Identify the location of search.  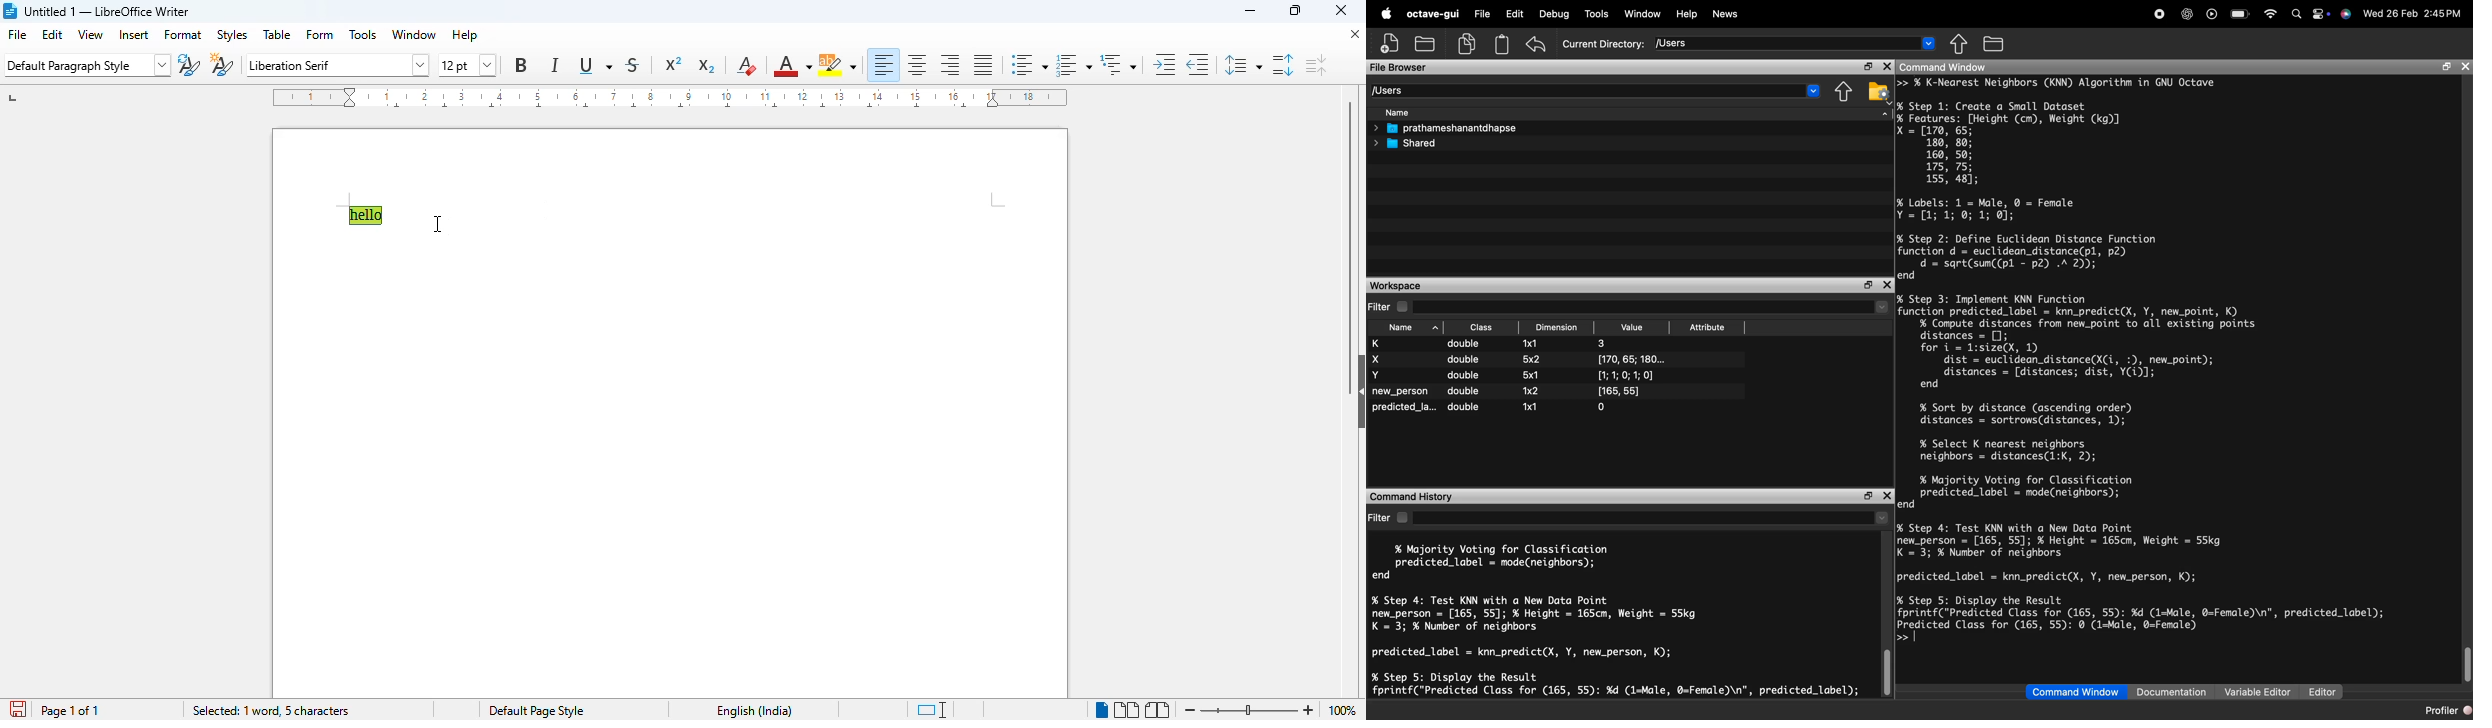
(2293, 14).